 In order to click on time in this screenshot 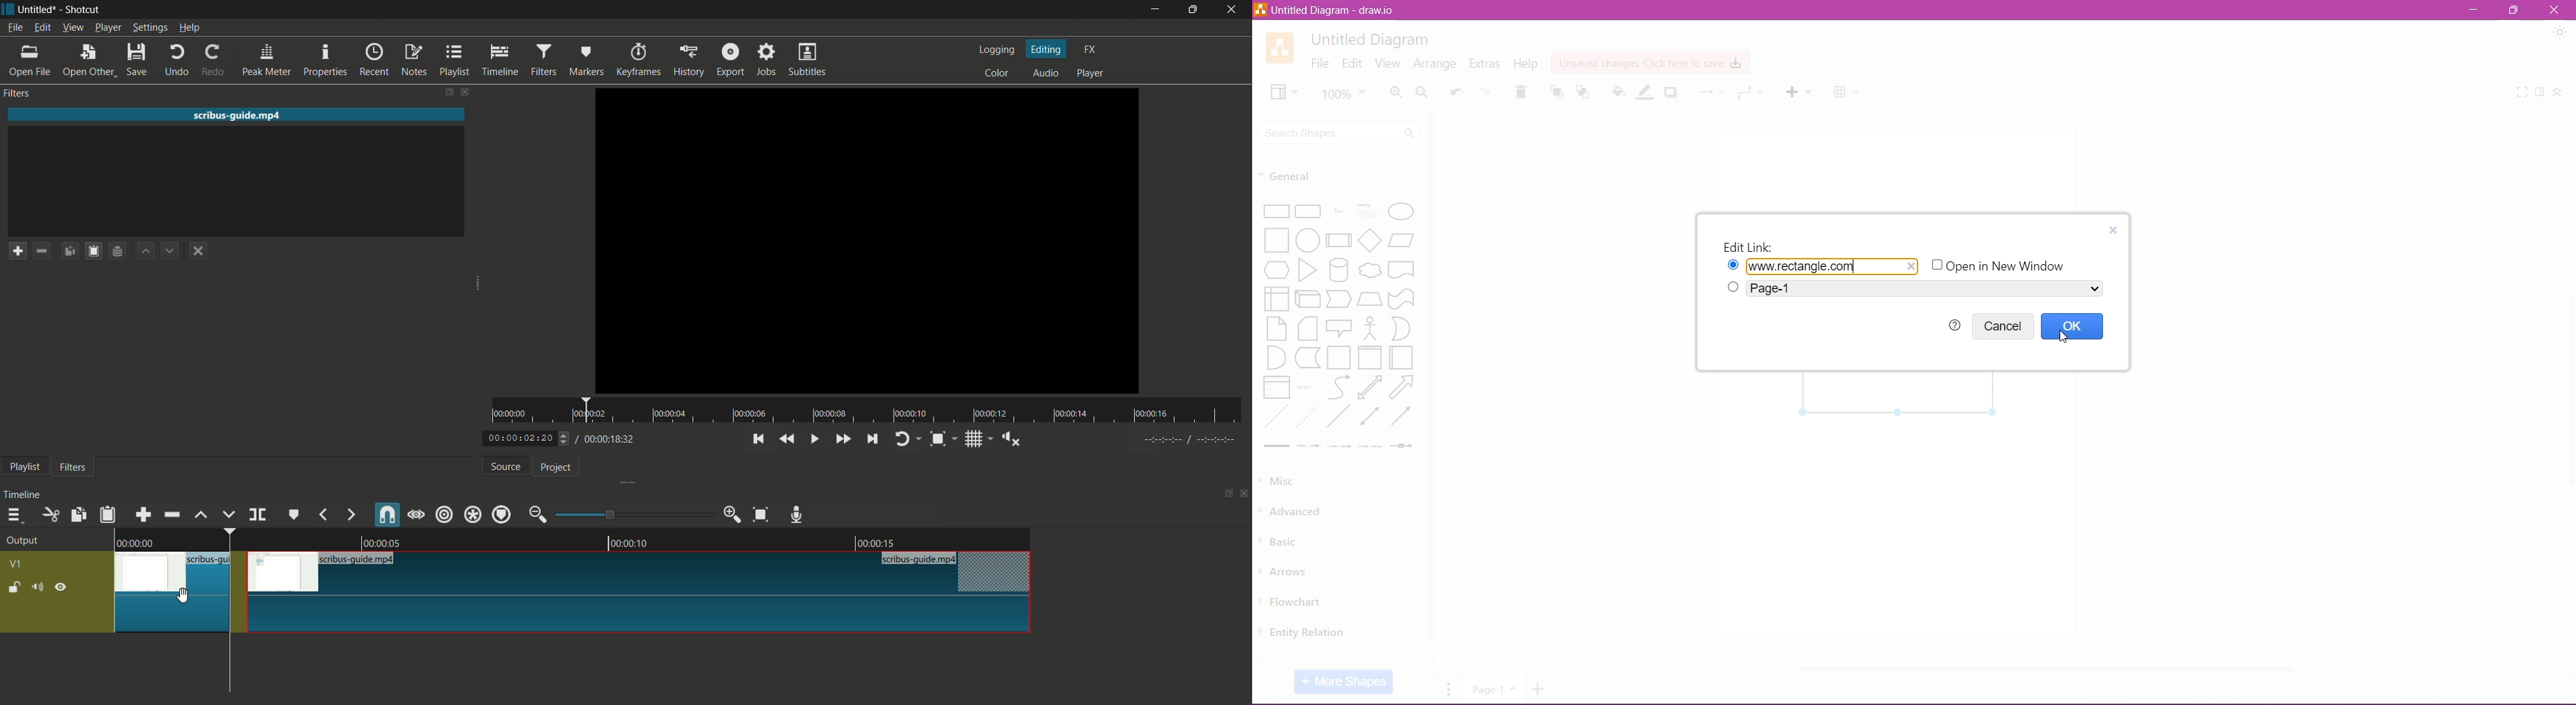, I will do `click(874, 411)`.